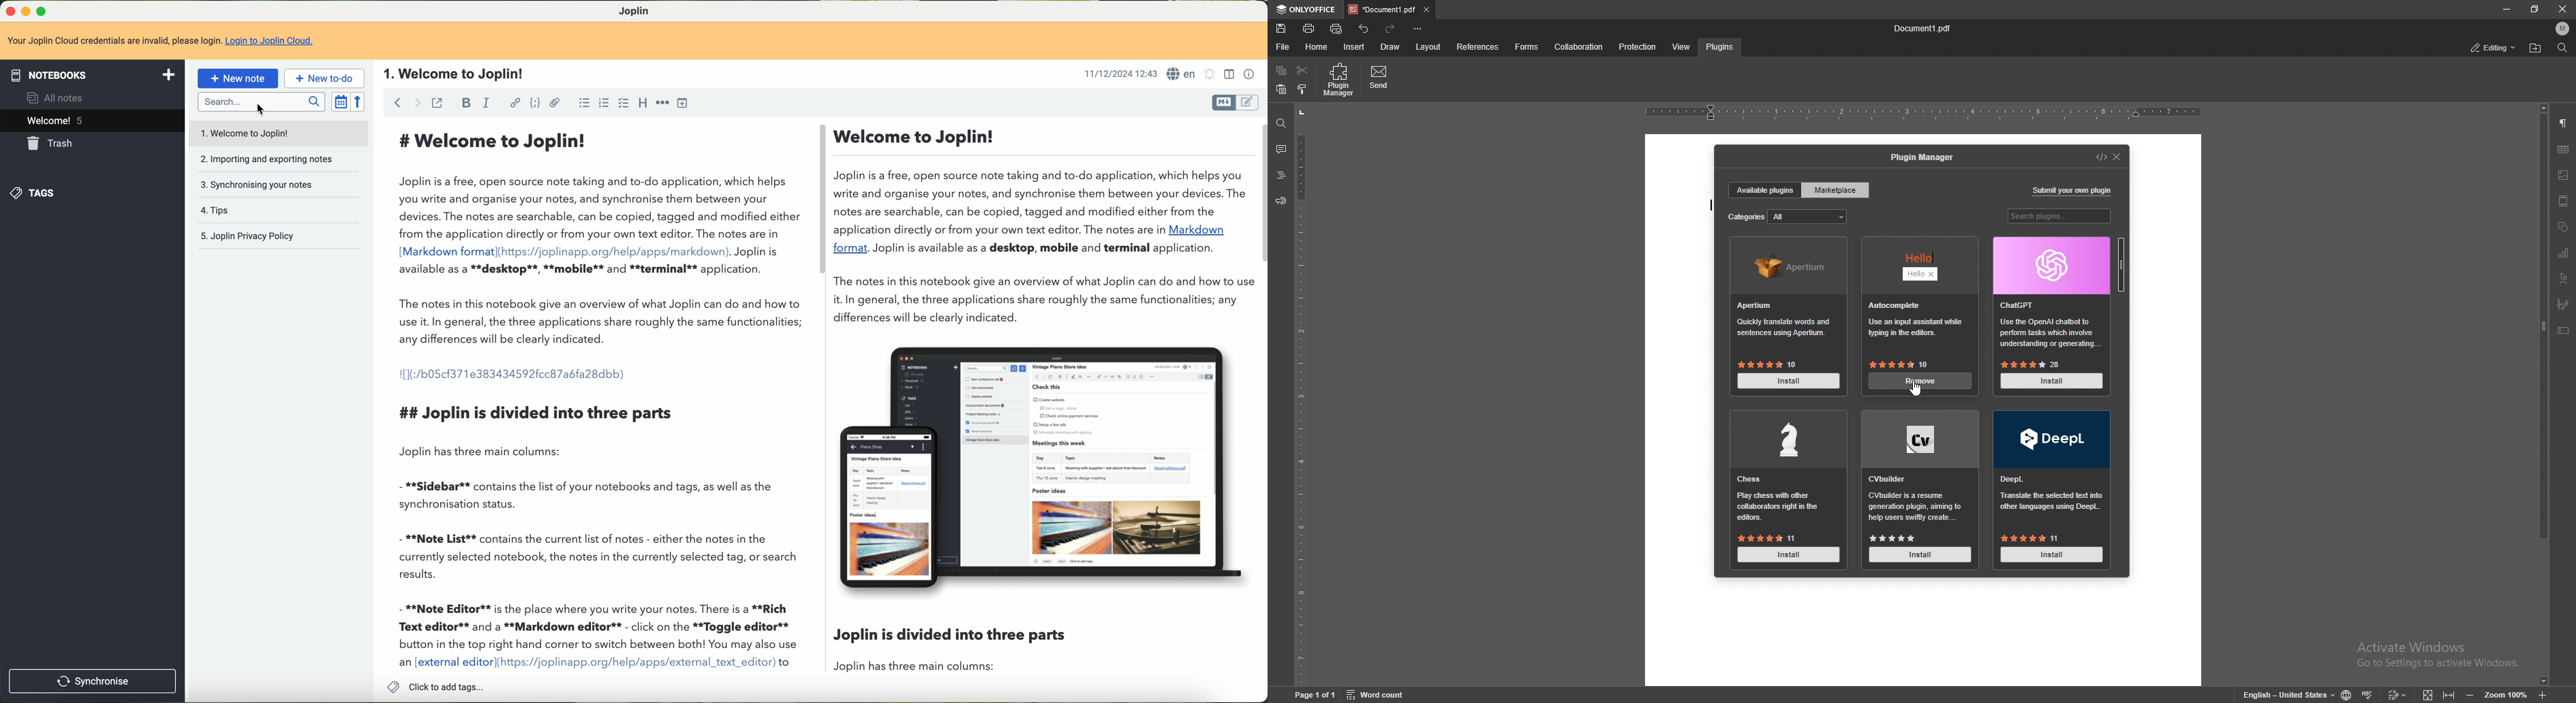  What do you see at coordinates (2436, 654) in the screenshot?
I see `Activate Windows
Go to Settings to activate Windows.` at bounding box center [2436, 654].